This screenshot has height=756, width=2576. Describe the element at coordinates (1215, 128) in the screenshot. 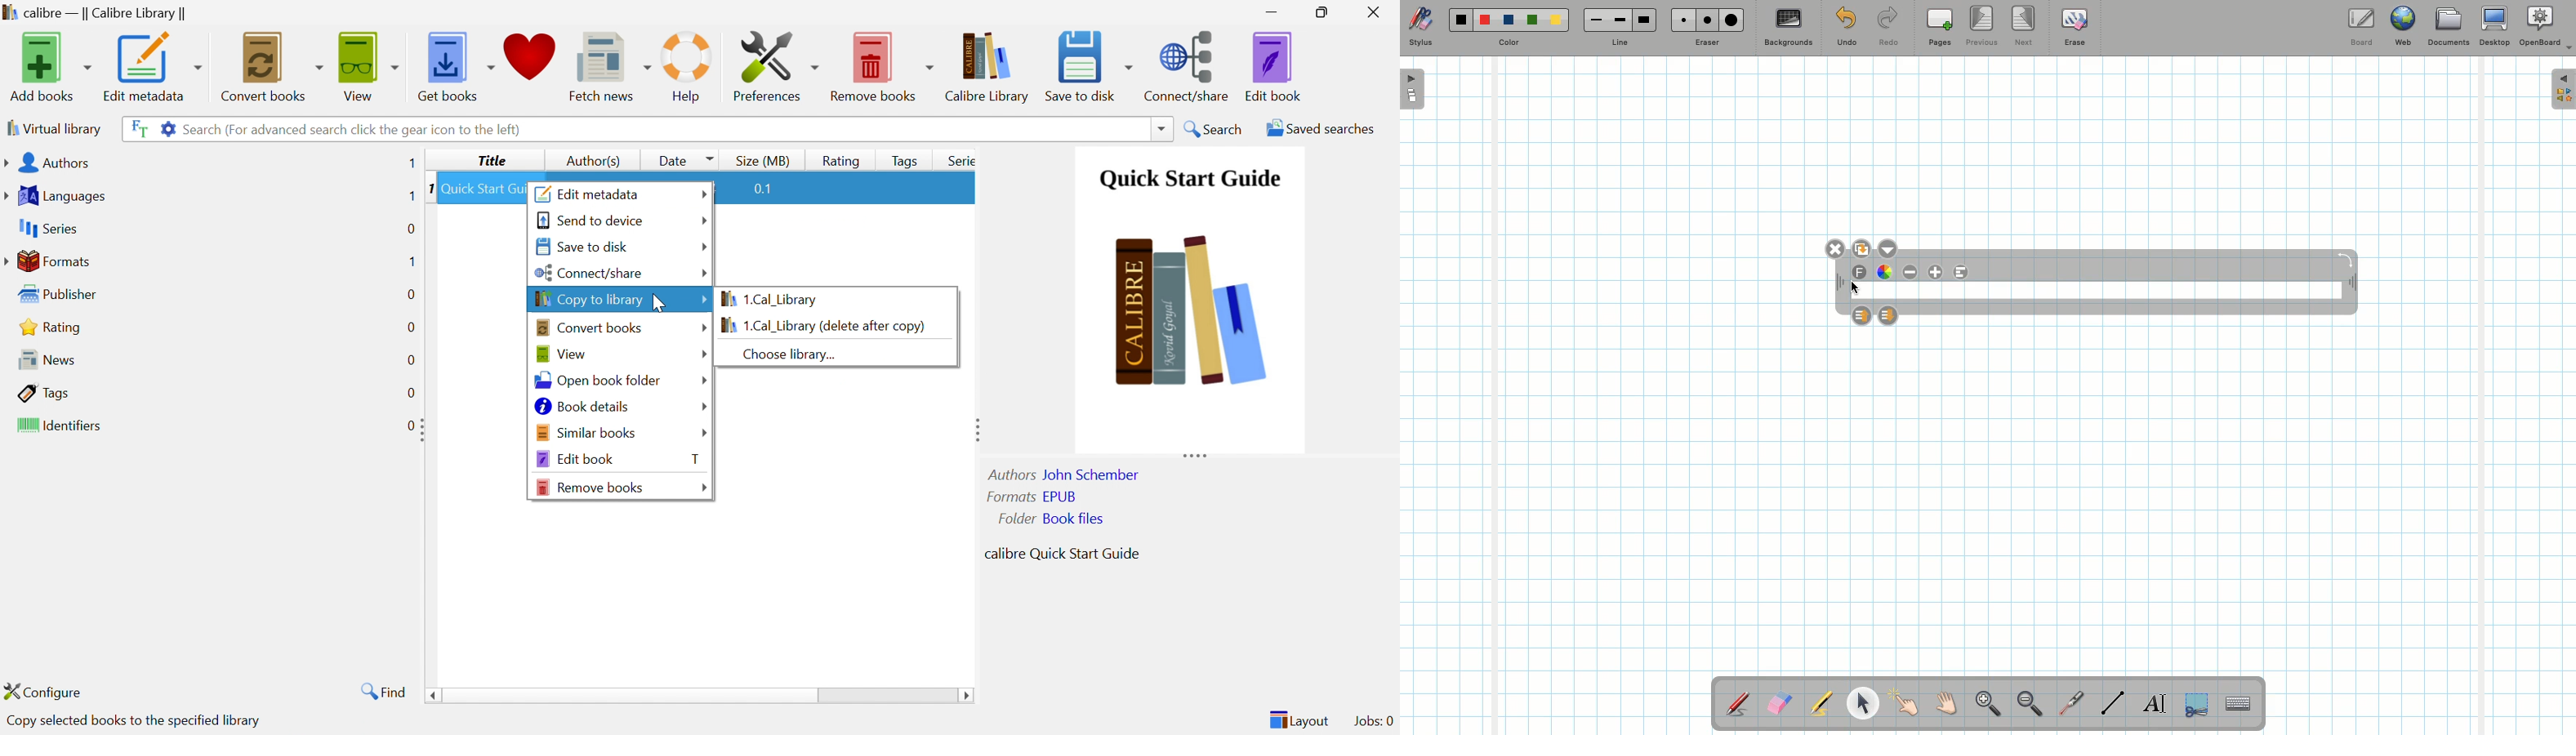

I see `Search` at that location.